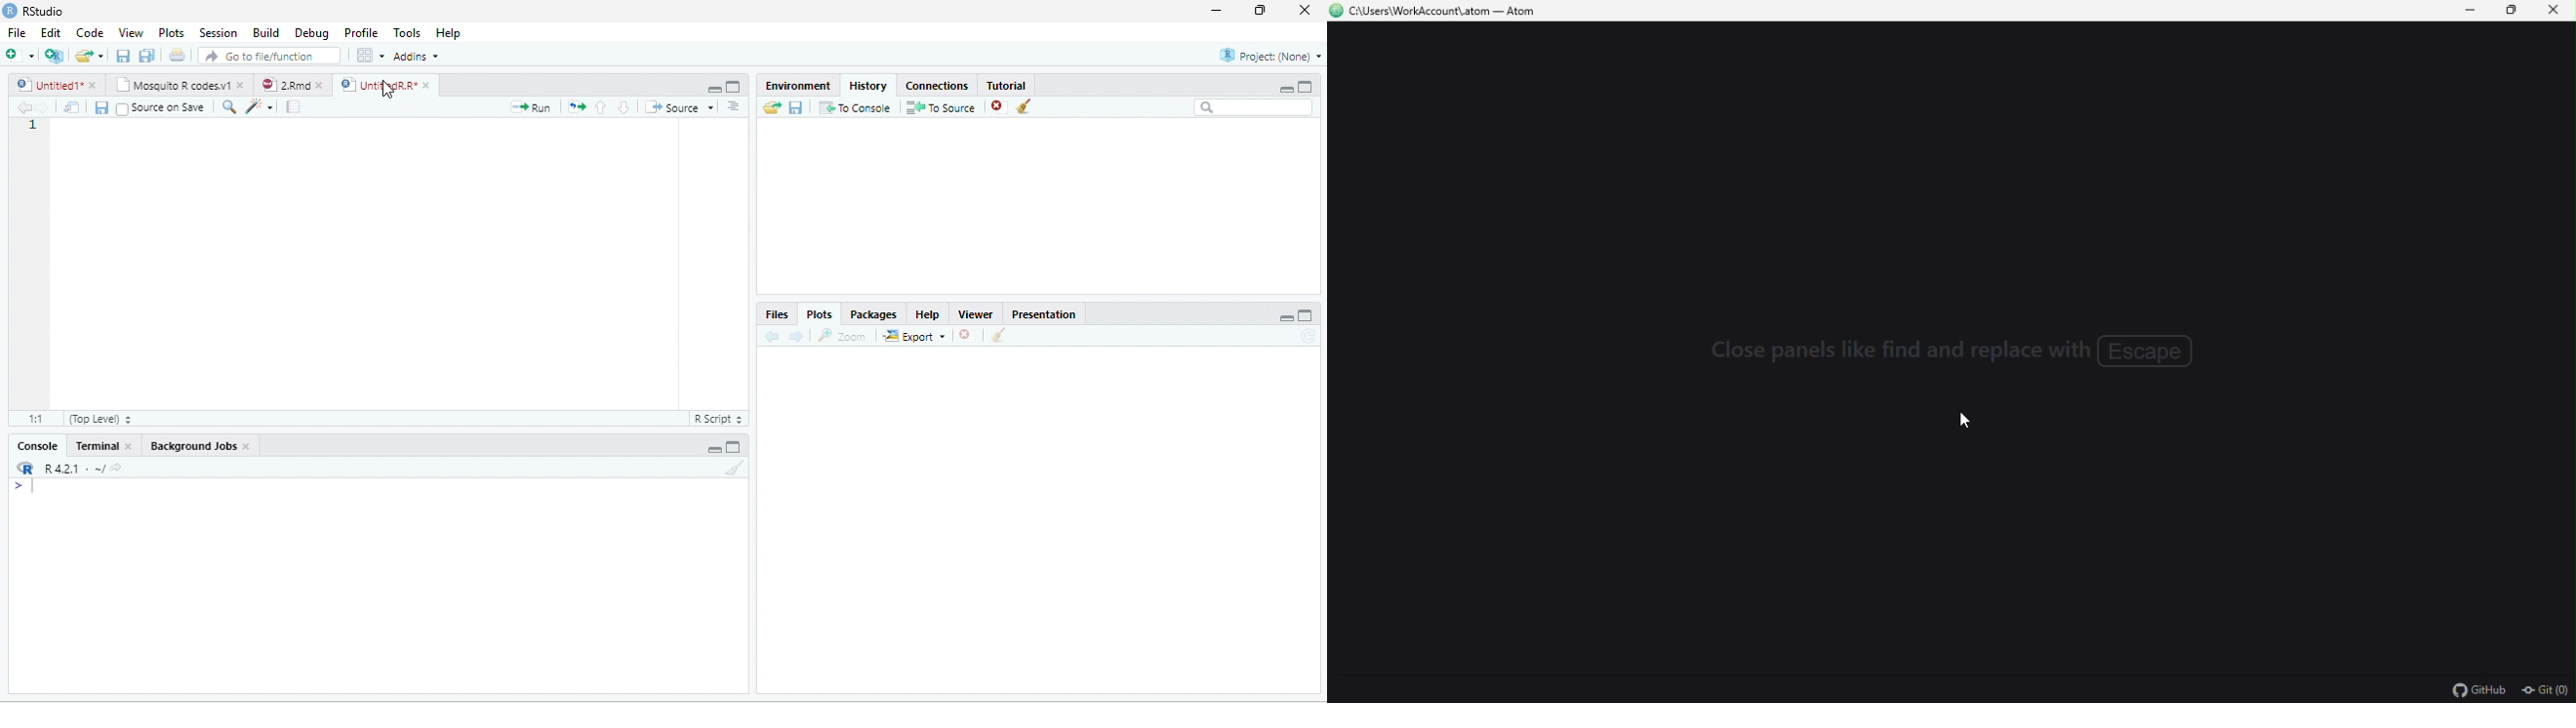  I want to click on Minimize, so click(712, 88).